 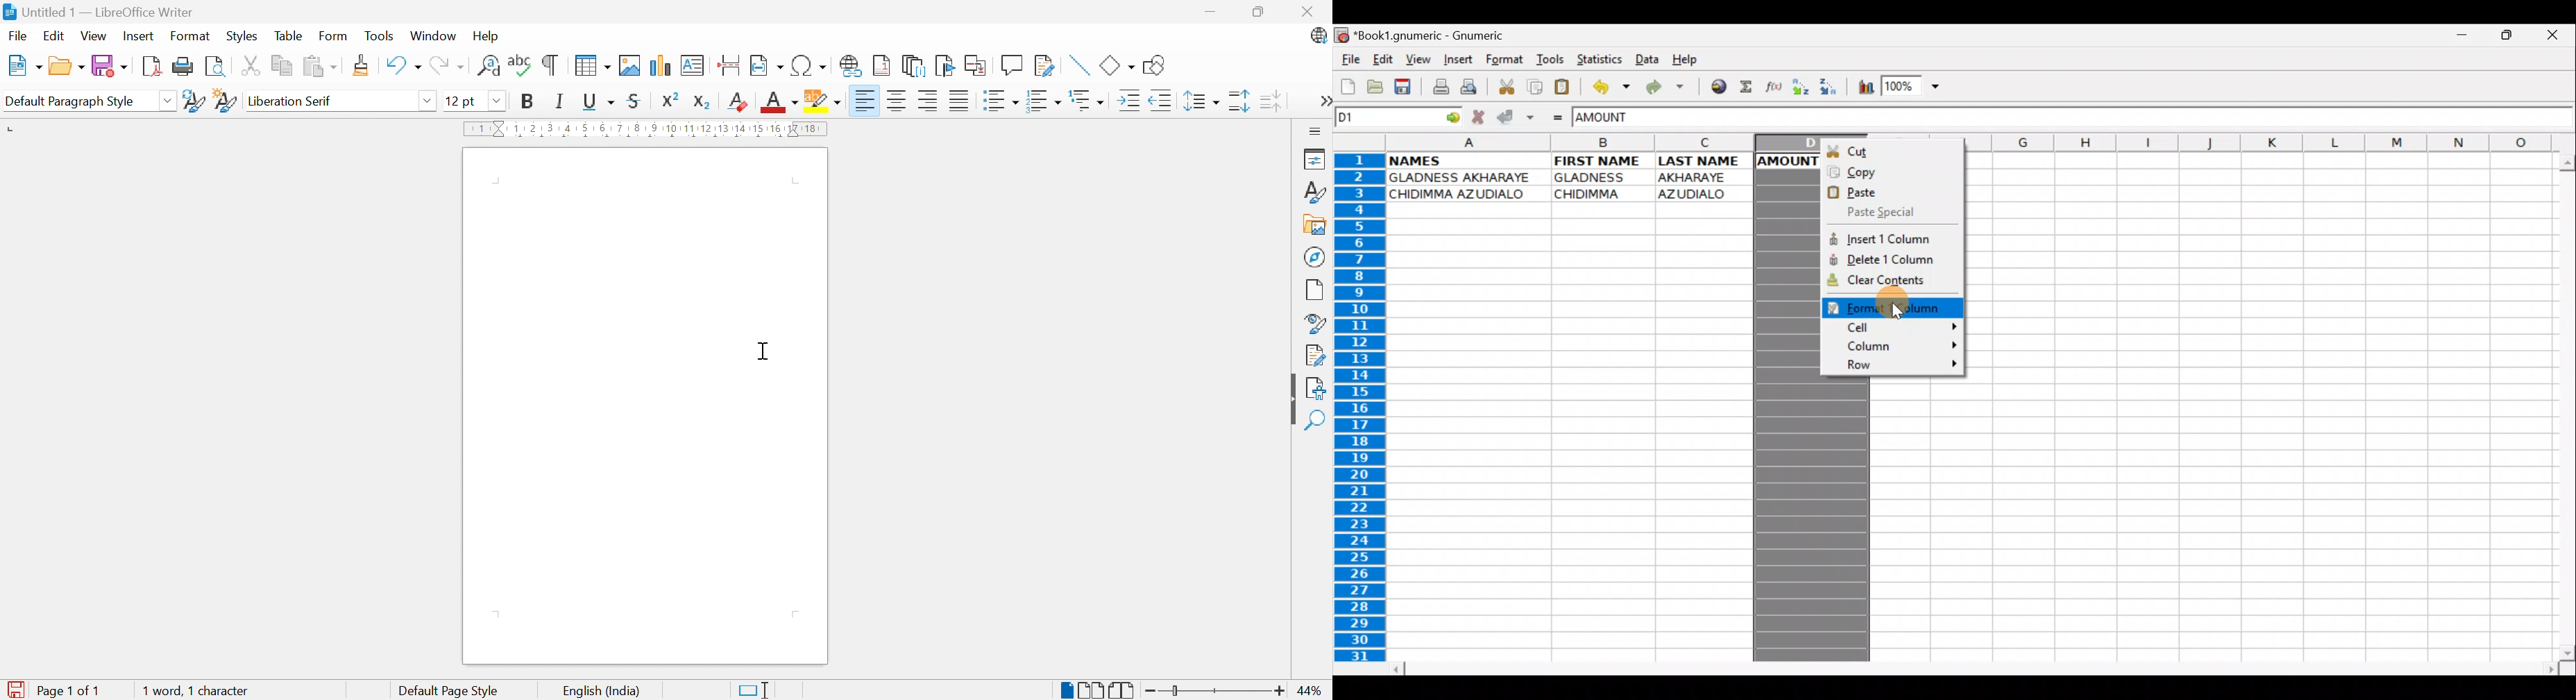 I want to click on Gnumeric logo, so click(x=1341, y=35).